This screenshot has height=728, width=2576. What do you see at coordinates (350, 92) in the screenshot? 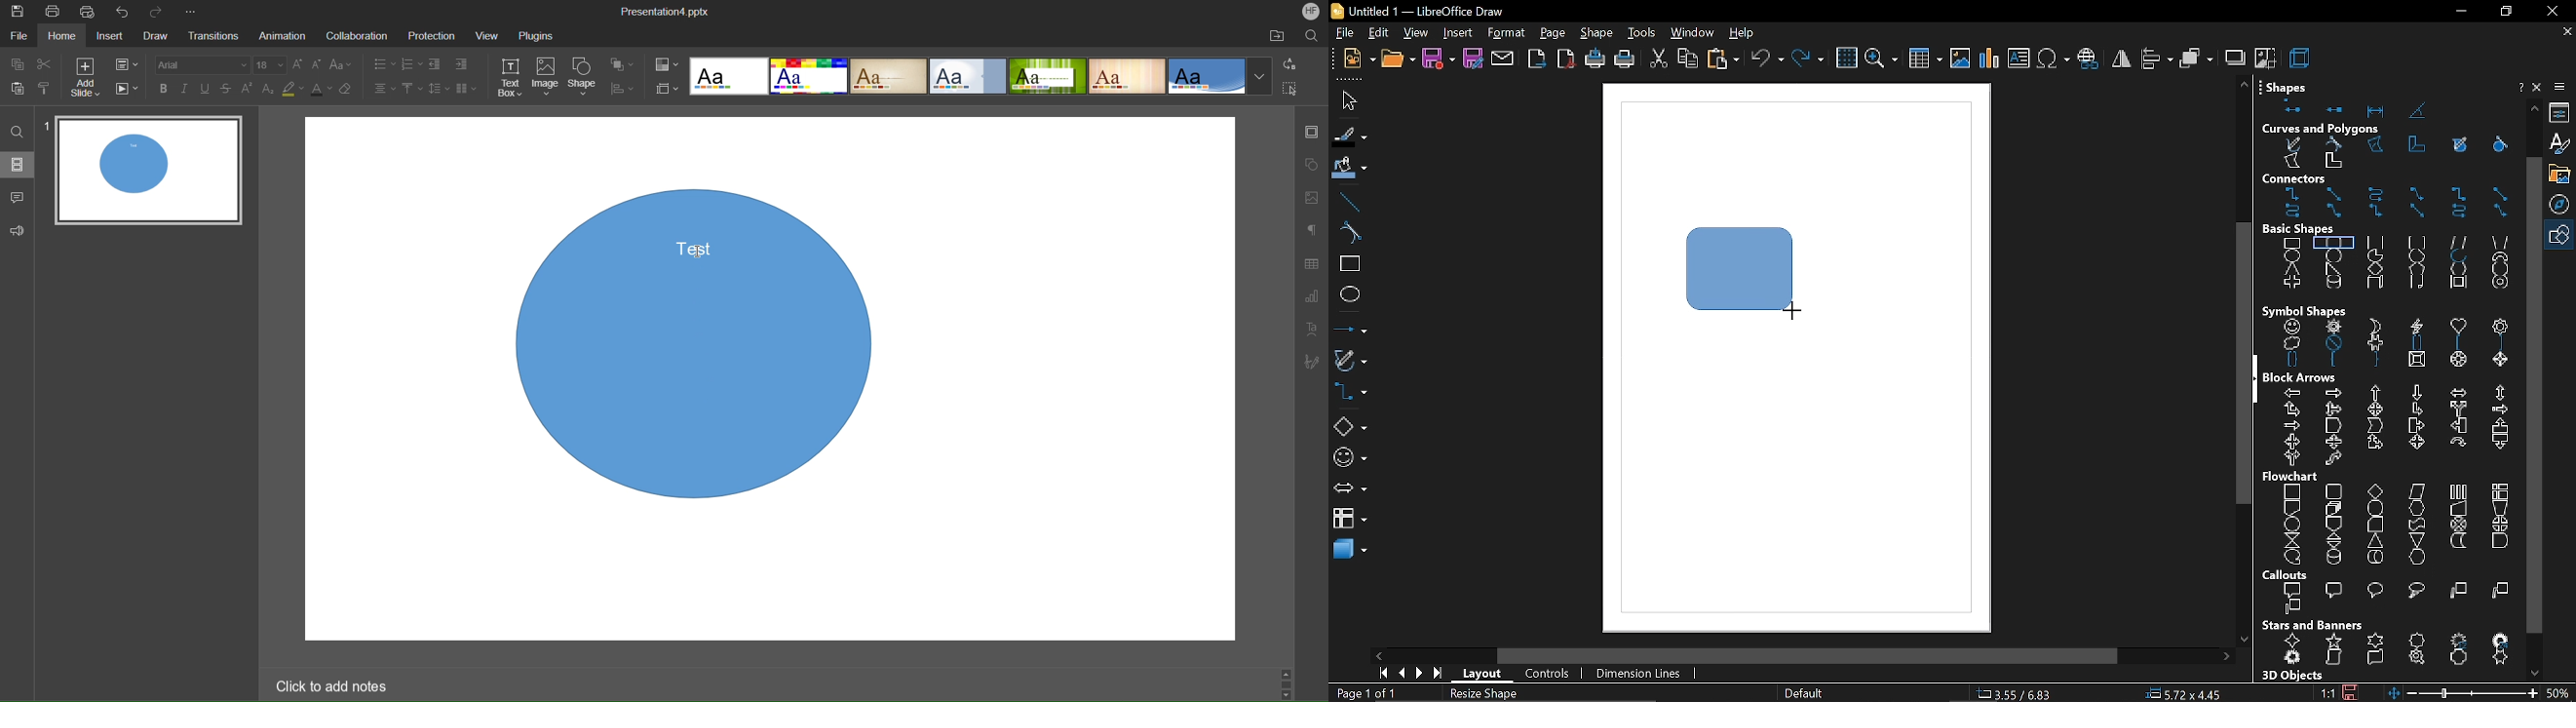
I see `Erase Style` at bounding box center [350, 92].